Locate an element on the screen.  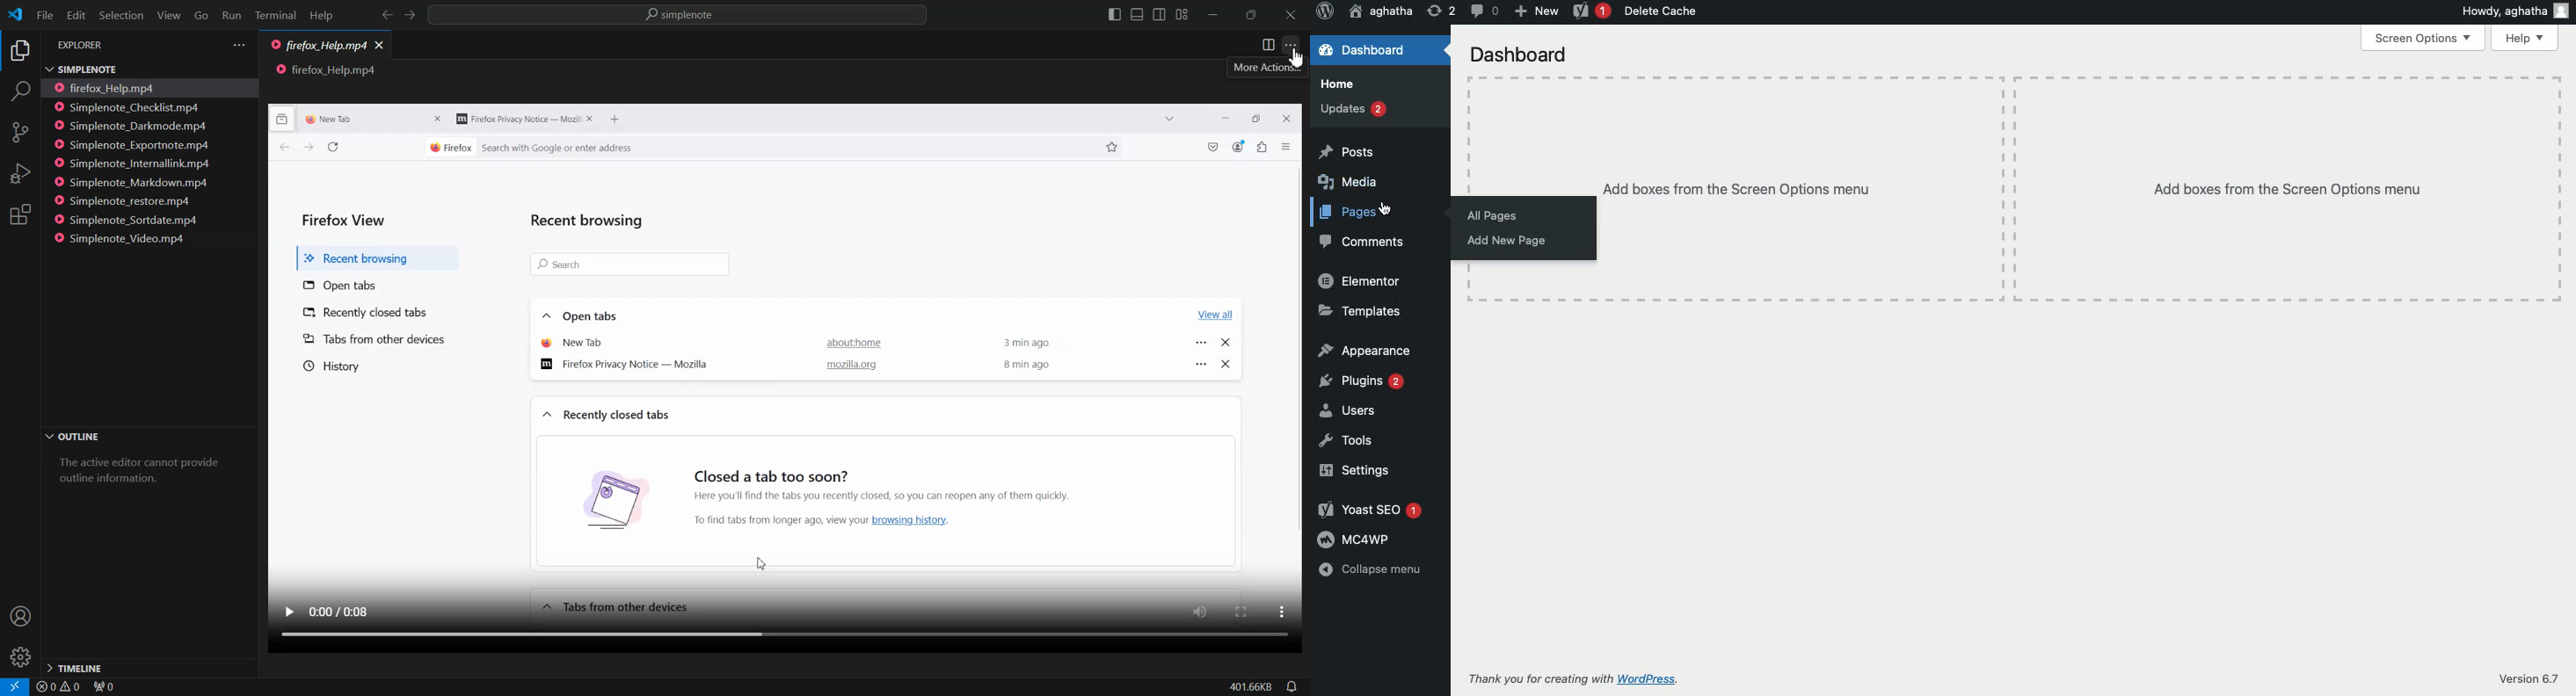
More Action is located at coordinates (1291, 45).